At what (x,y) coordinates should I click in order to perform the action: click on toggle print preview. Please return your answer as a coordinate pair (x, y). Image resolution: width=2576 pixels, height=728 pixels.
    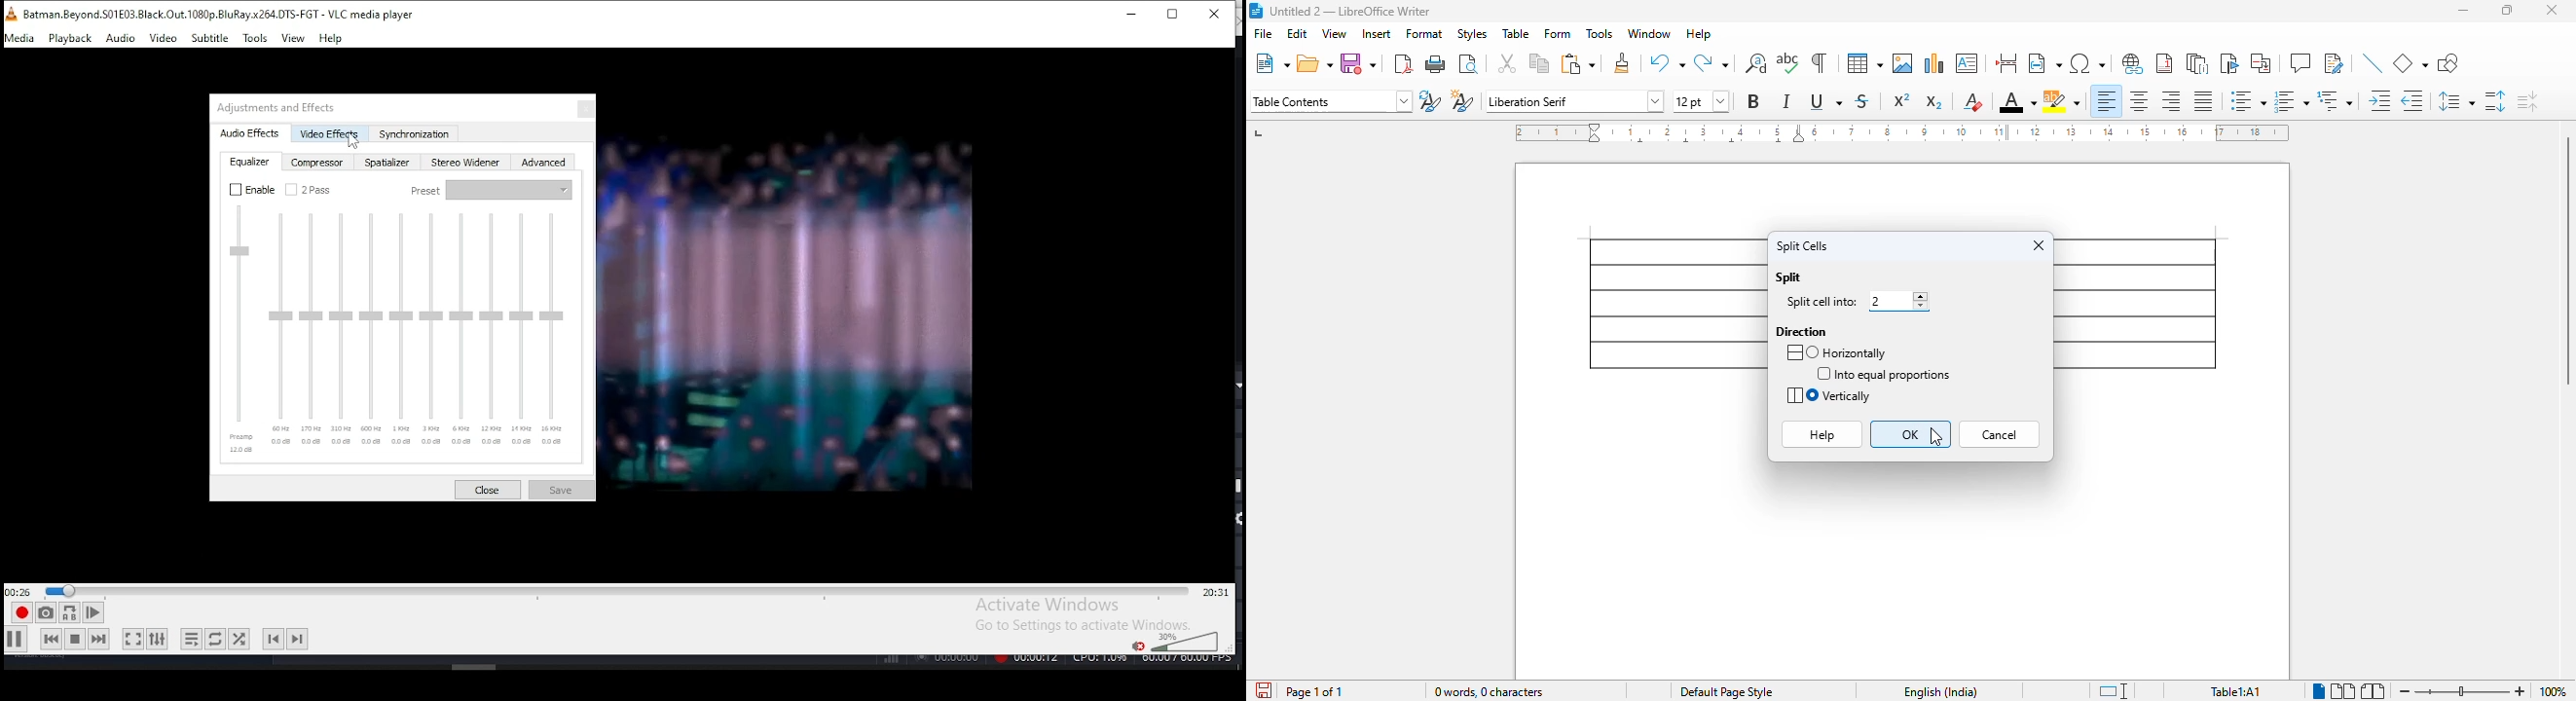
    Looking at the image, I should click on (1467, 64).